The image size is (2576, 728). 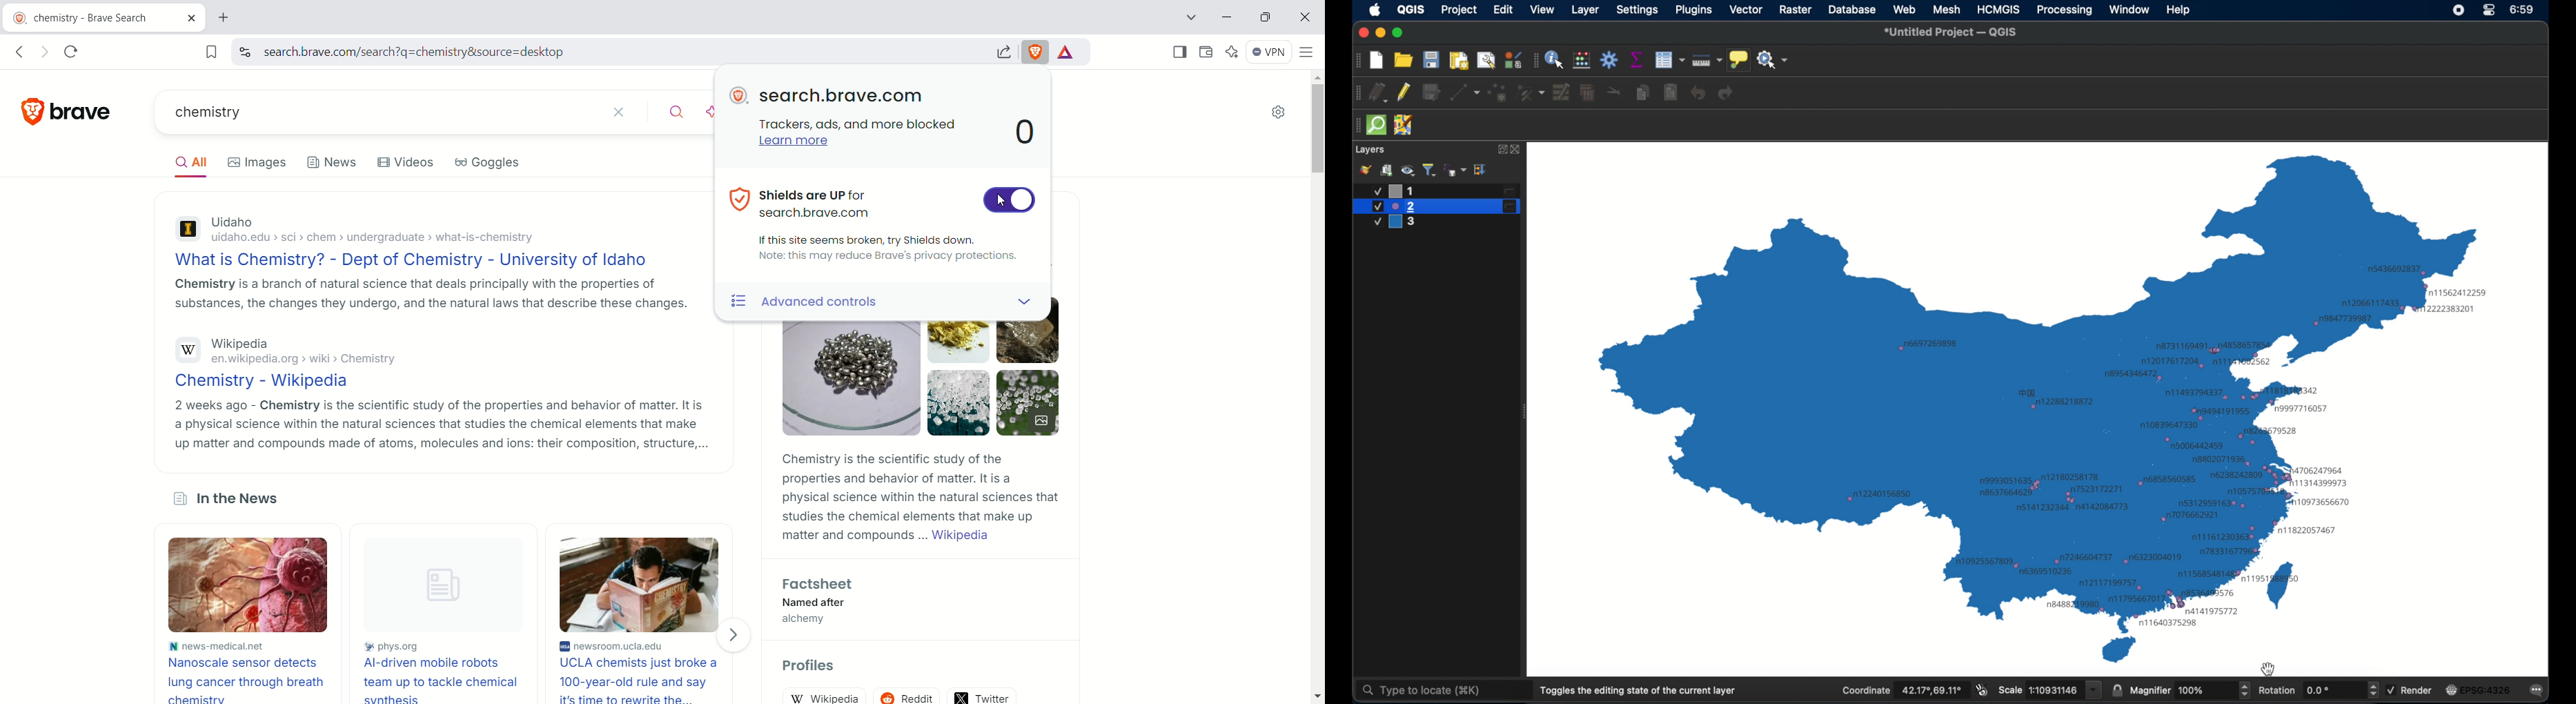 I want to click on modify attributes, so click(x=1561, y=92).